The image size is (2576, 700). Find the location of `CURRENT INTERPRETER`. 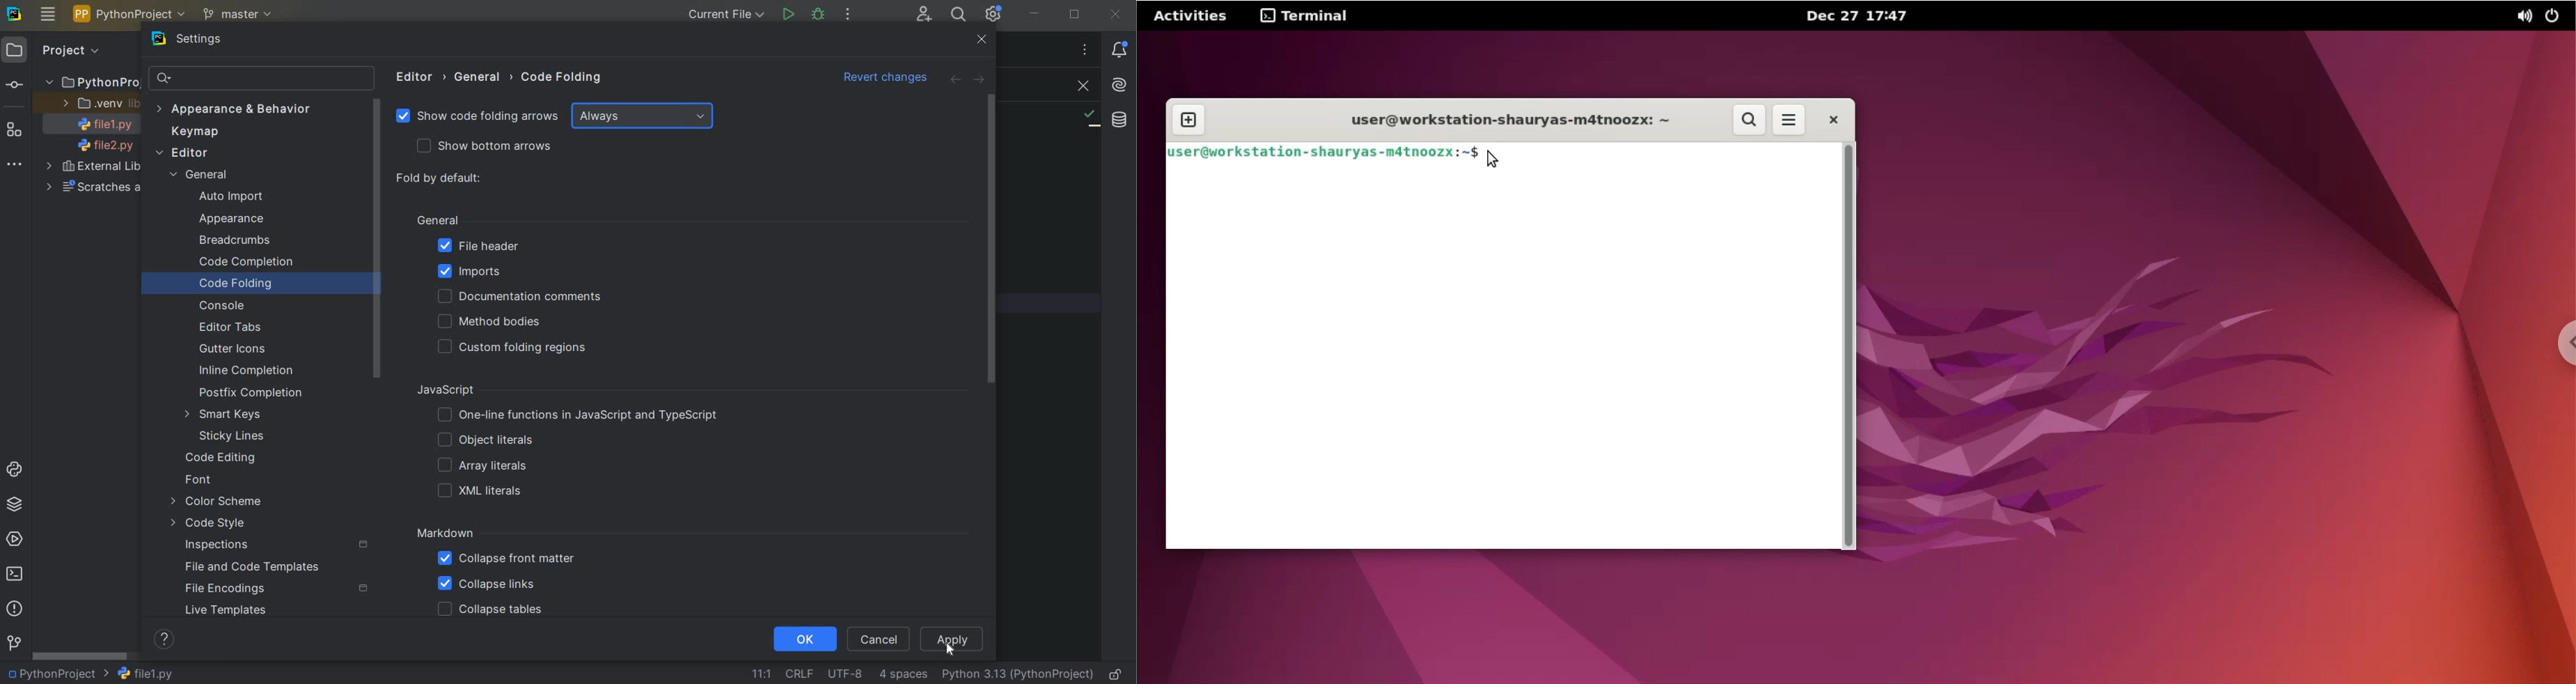

CURRENT INTERPRETER is located at coordinates (1018, 675).